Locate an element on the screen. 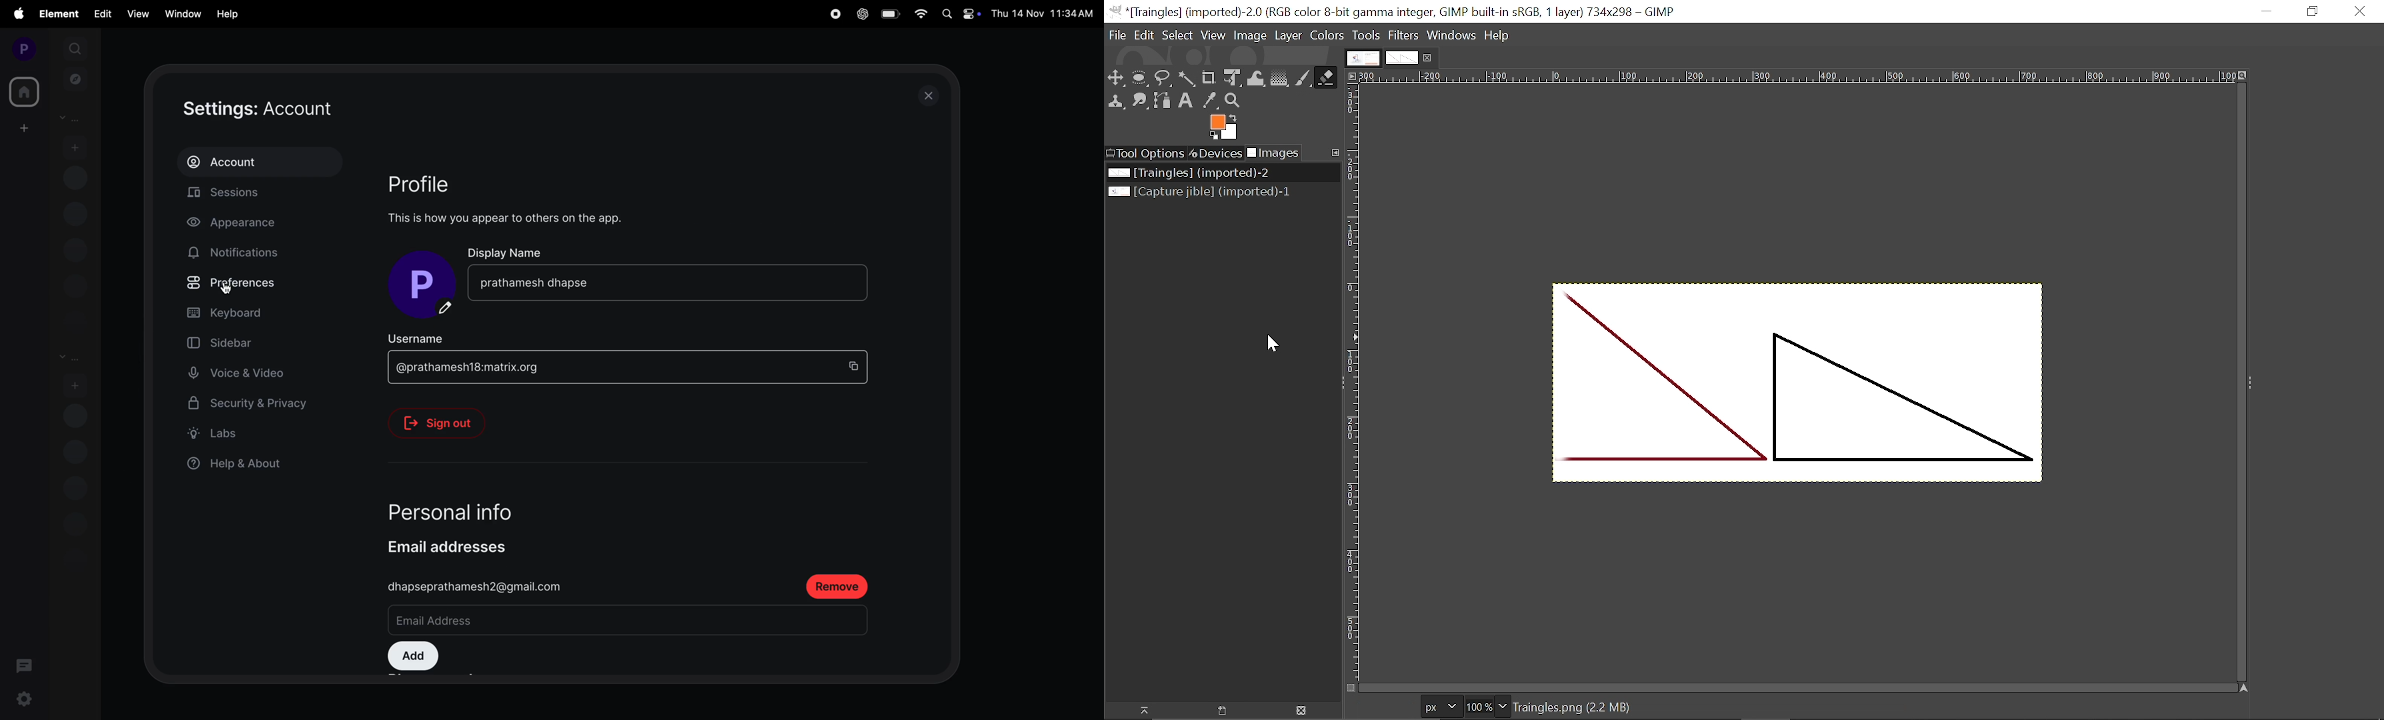  sessions is located at coordinates (249, 195).